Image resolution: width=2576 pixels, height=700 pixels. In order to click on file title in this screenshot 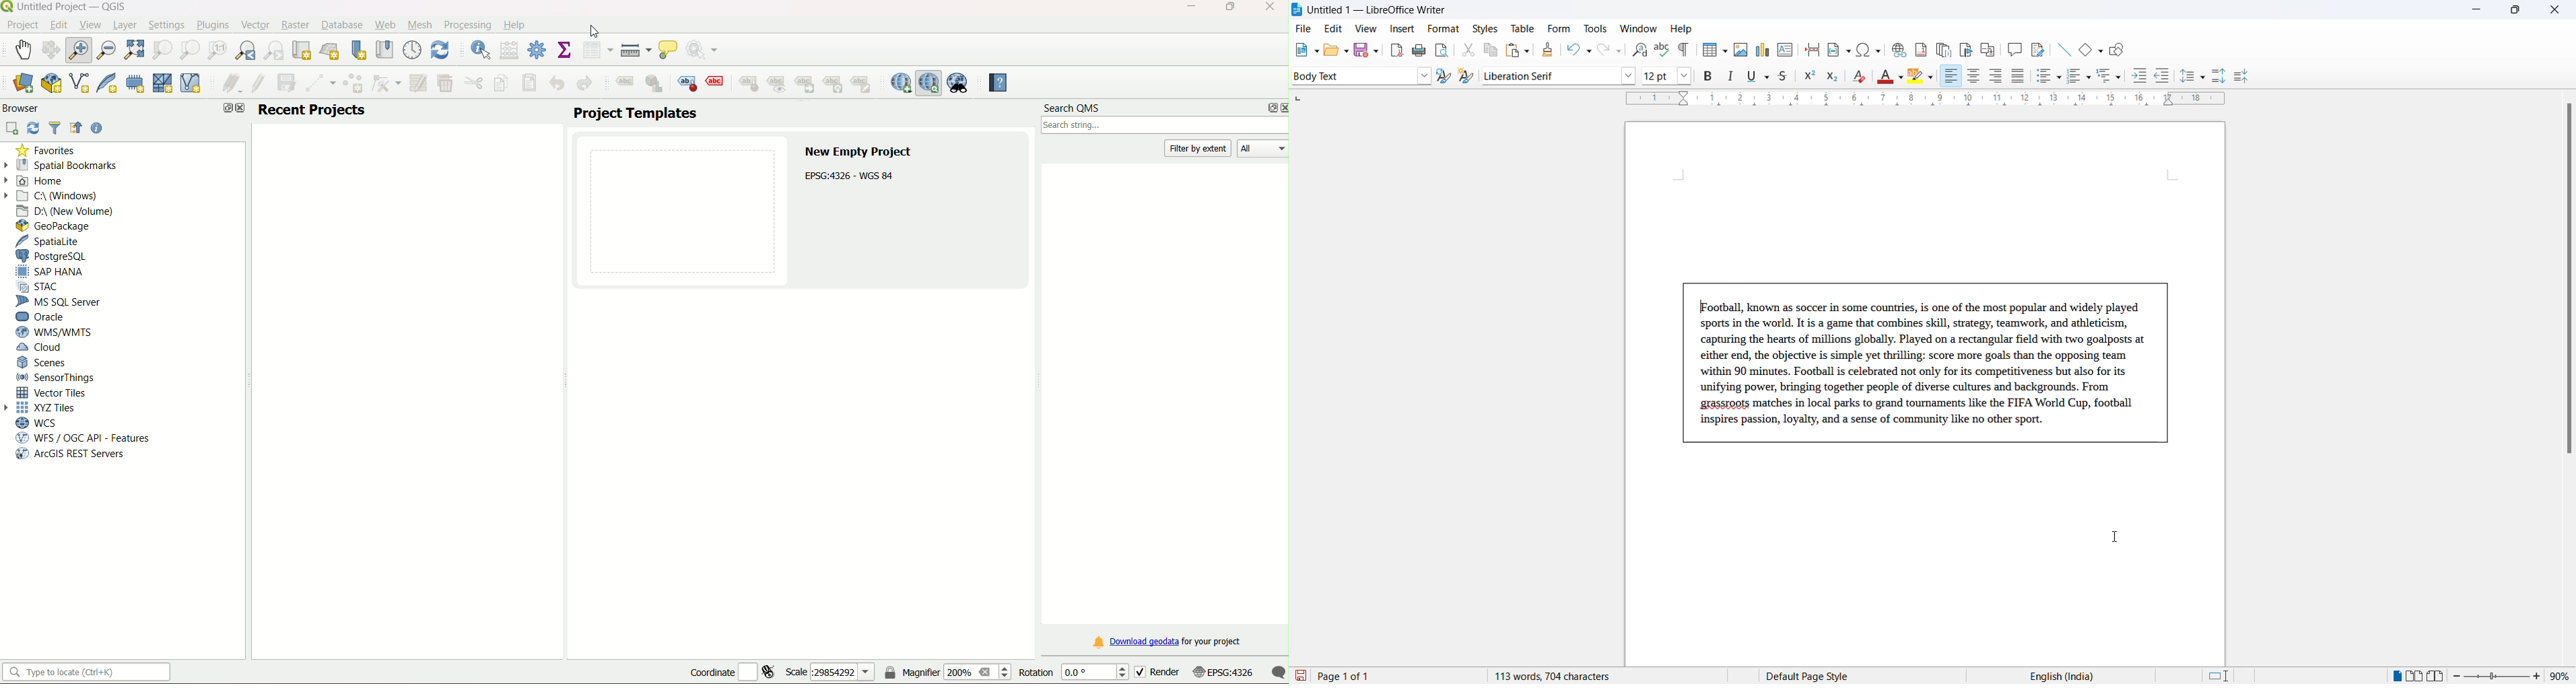, I will do `click(1370, 9)`.